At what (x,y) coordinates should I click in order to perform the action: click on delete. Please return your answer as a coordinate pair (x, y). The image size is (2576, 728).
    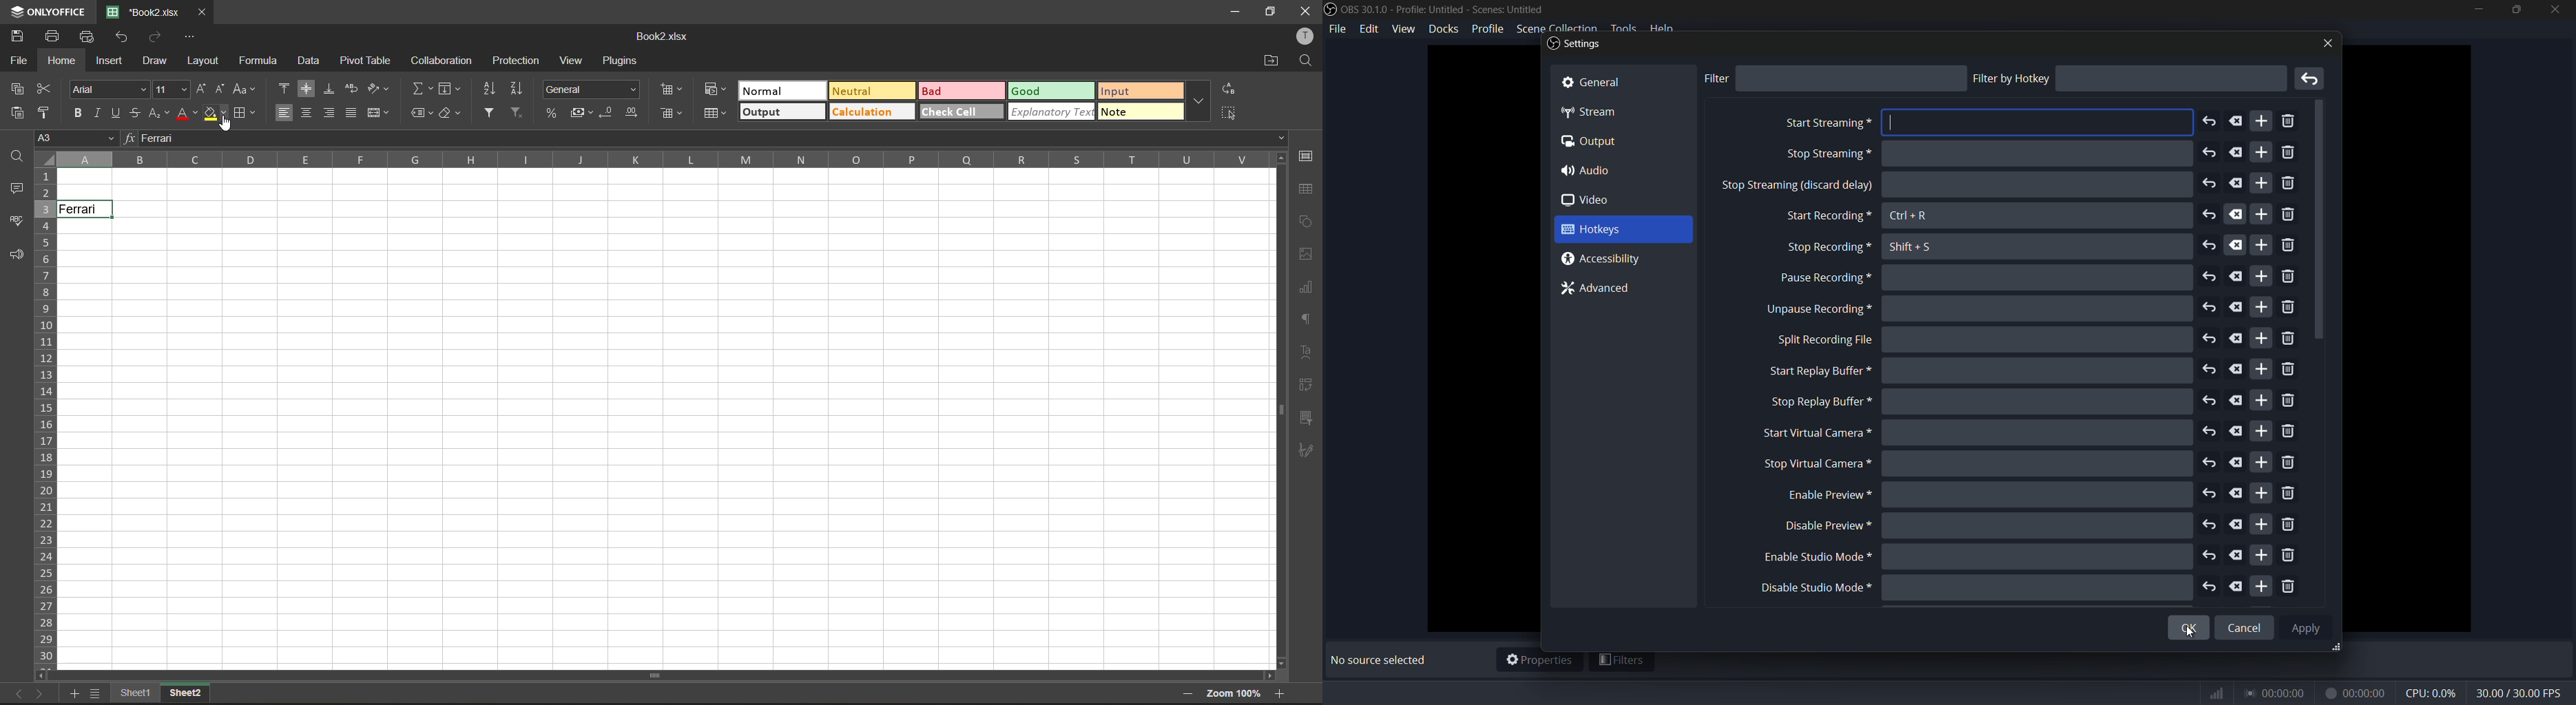
    Looking at the image, I should click on (2237, 339).